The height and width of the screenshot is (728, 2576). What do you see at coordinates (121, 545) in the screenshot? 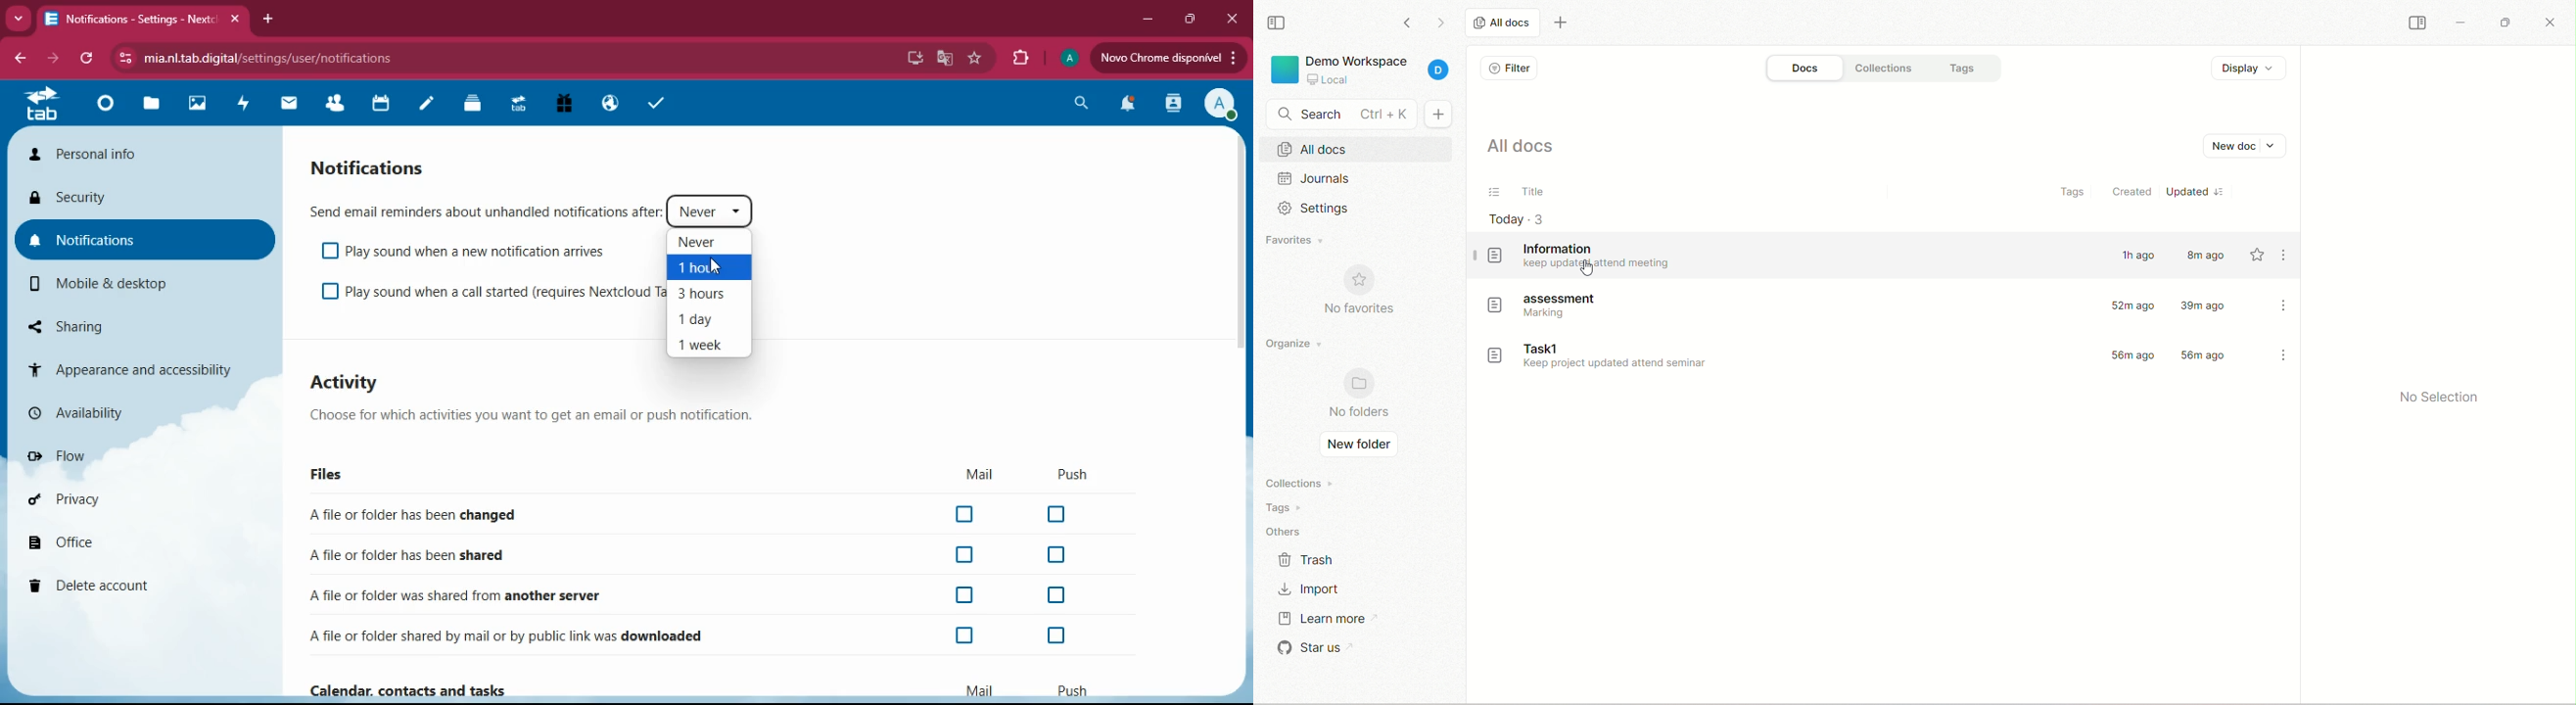
I see `office` at bounding box center [121, 545].